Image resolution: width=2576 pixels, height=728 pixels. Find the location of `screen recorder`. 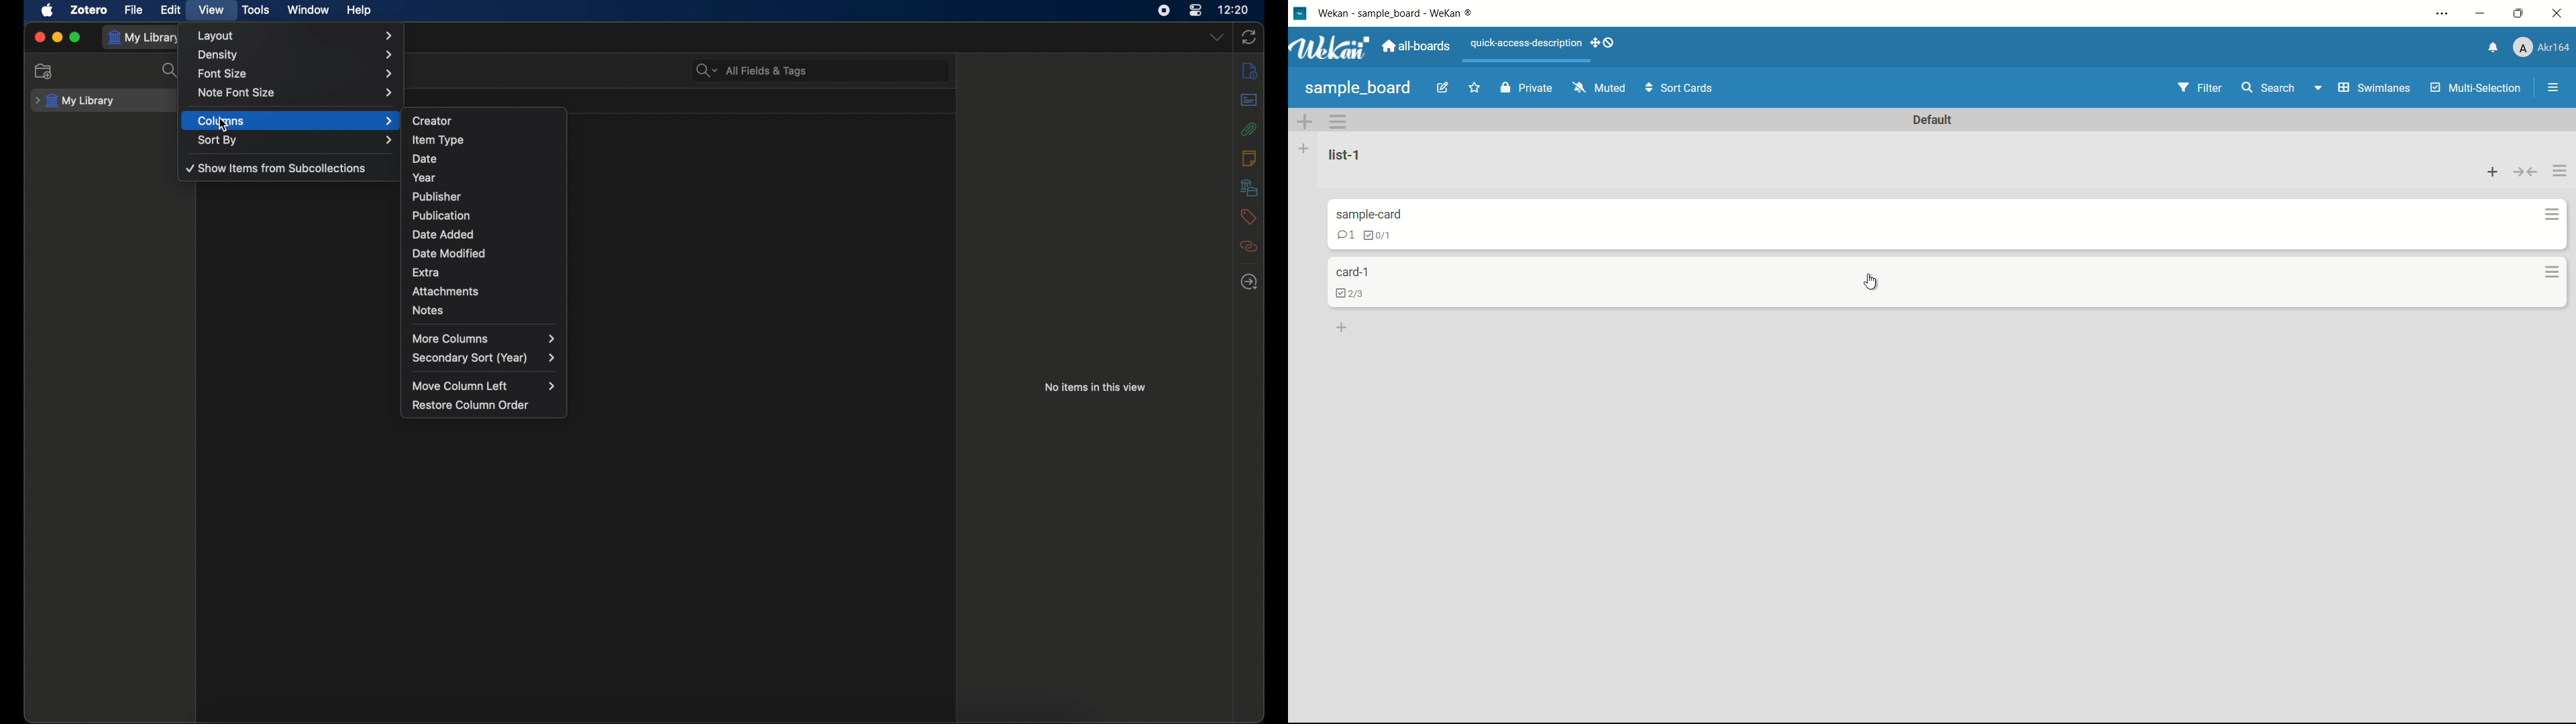

screen recorder is located at coordinates (1164, 11).